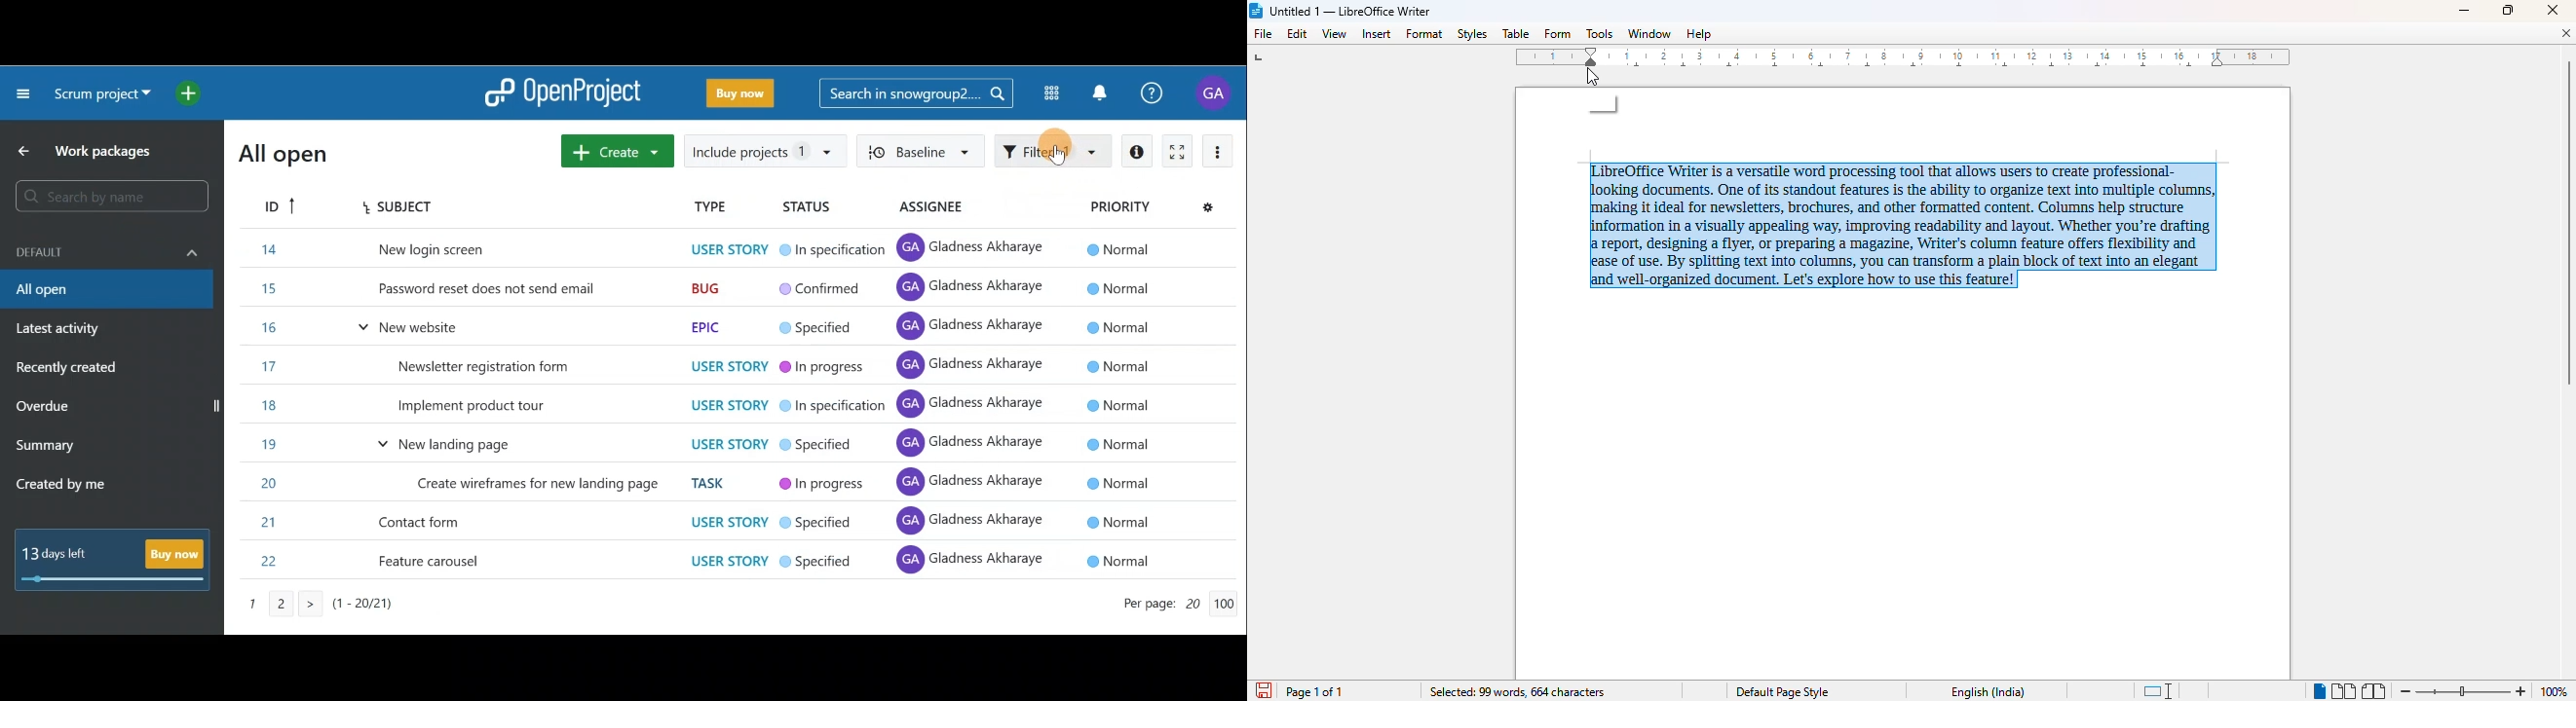 Image resolution: width=2576 pixels, height=728 pixels. Describe the element at coordinates (1515, 33) in the screenshot. I see `table` at that location.